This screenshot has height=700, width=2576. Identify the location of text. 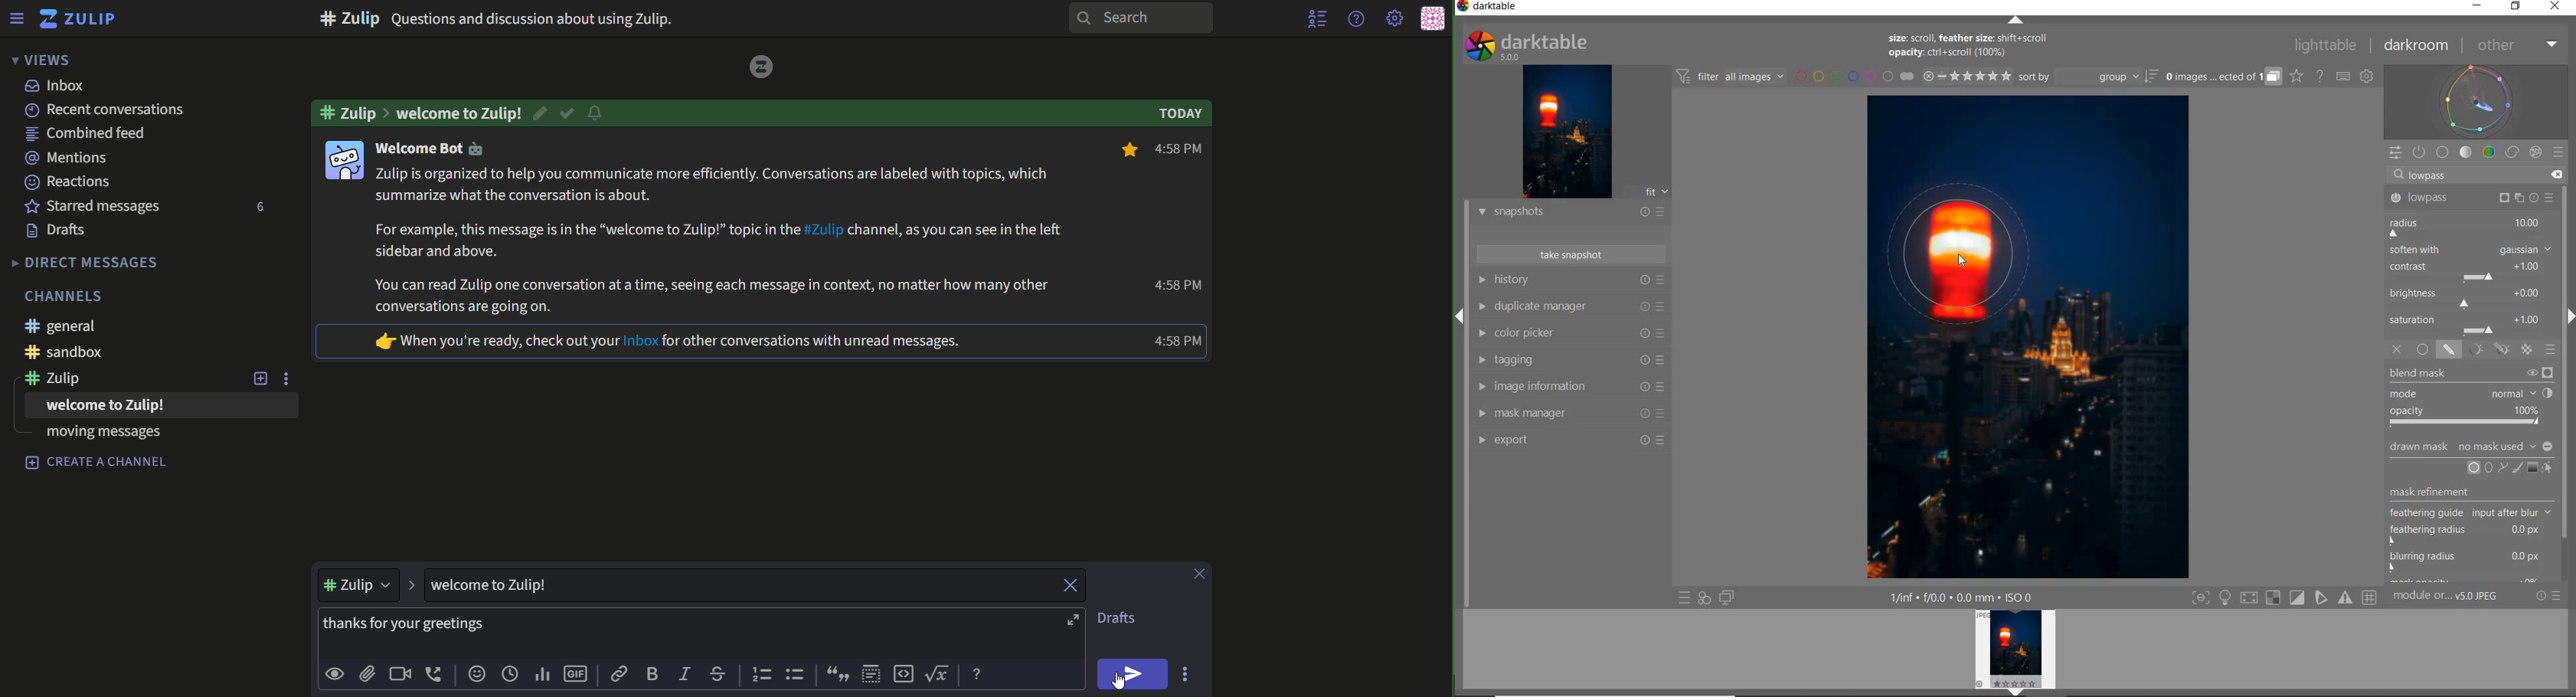
(62, 326).